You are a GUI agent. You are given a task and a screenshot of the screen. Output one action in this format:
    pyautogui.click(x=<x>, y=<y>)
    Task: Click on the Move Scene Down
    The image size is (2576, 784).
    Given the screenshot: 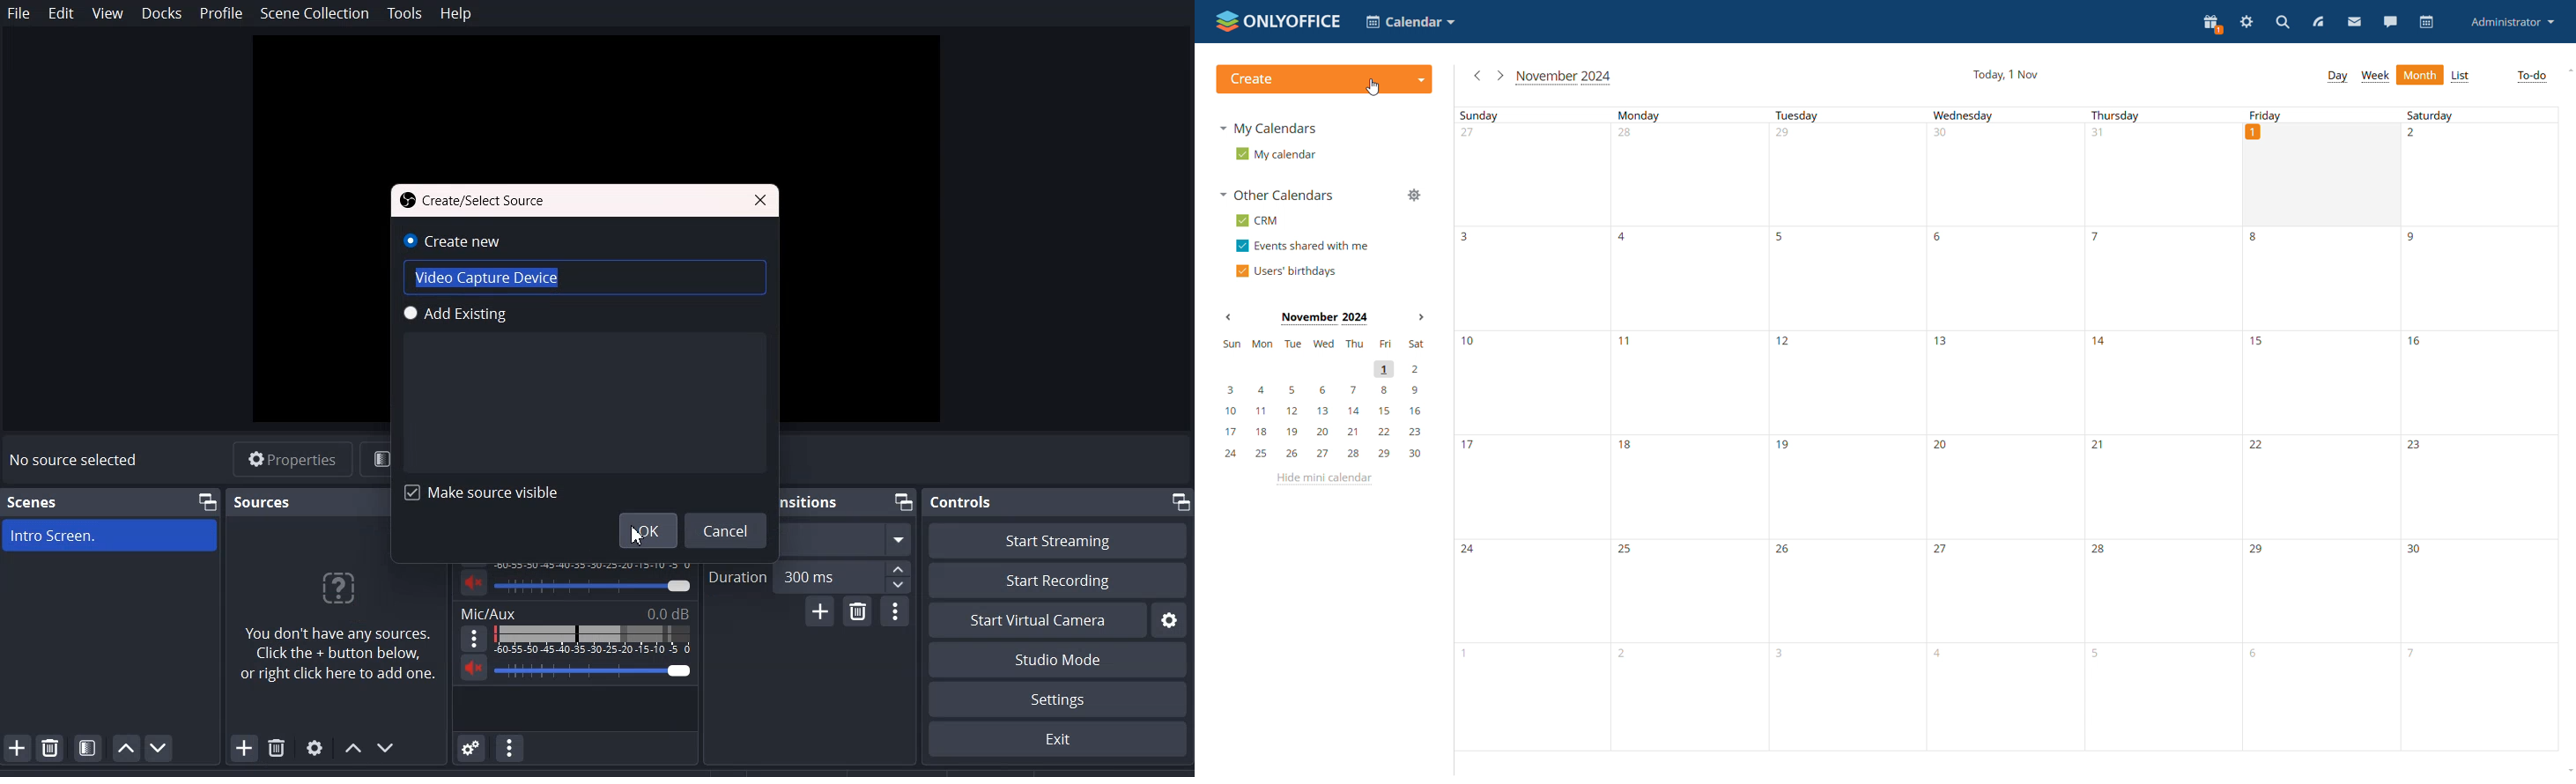 What is the action you would take?
    pyautogui.click(x=159, y=747)
    